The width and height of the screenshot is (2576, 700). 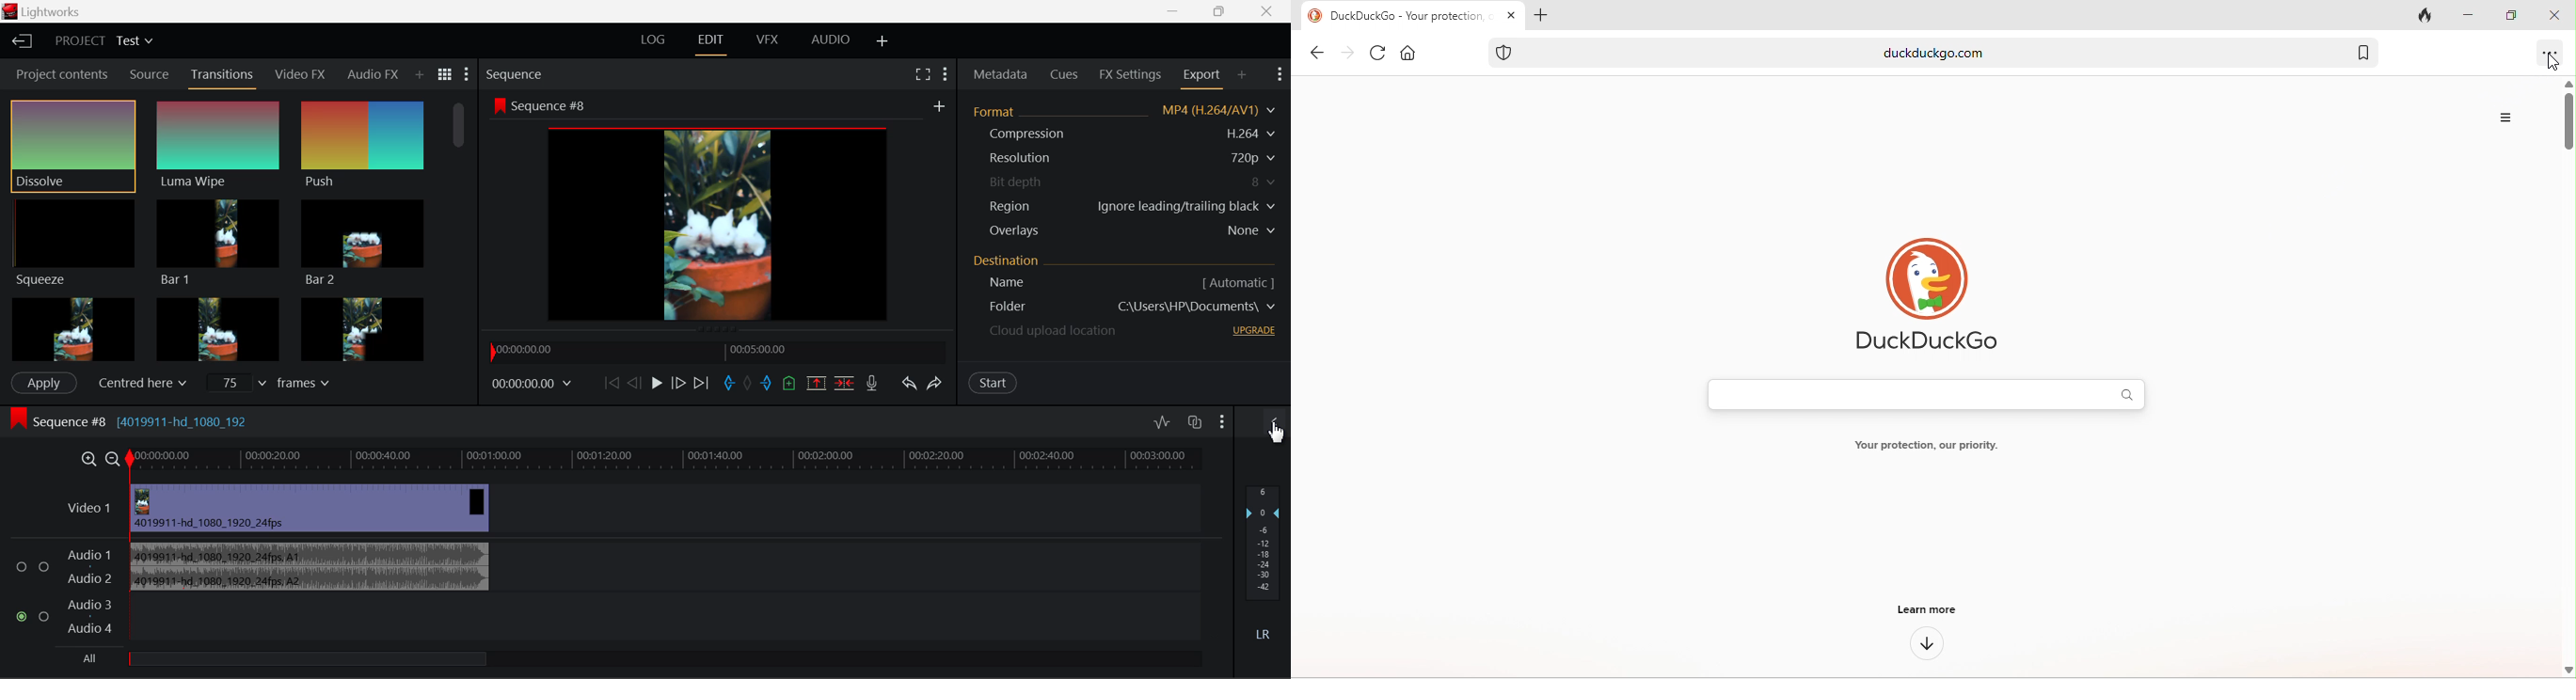 What do you see at coordinates (44, 383) in the screenshot?
I see `Apply` at bounding box center [44, 383].